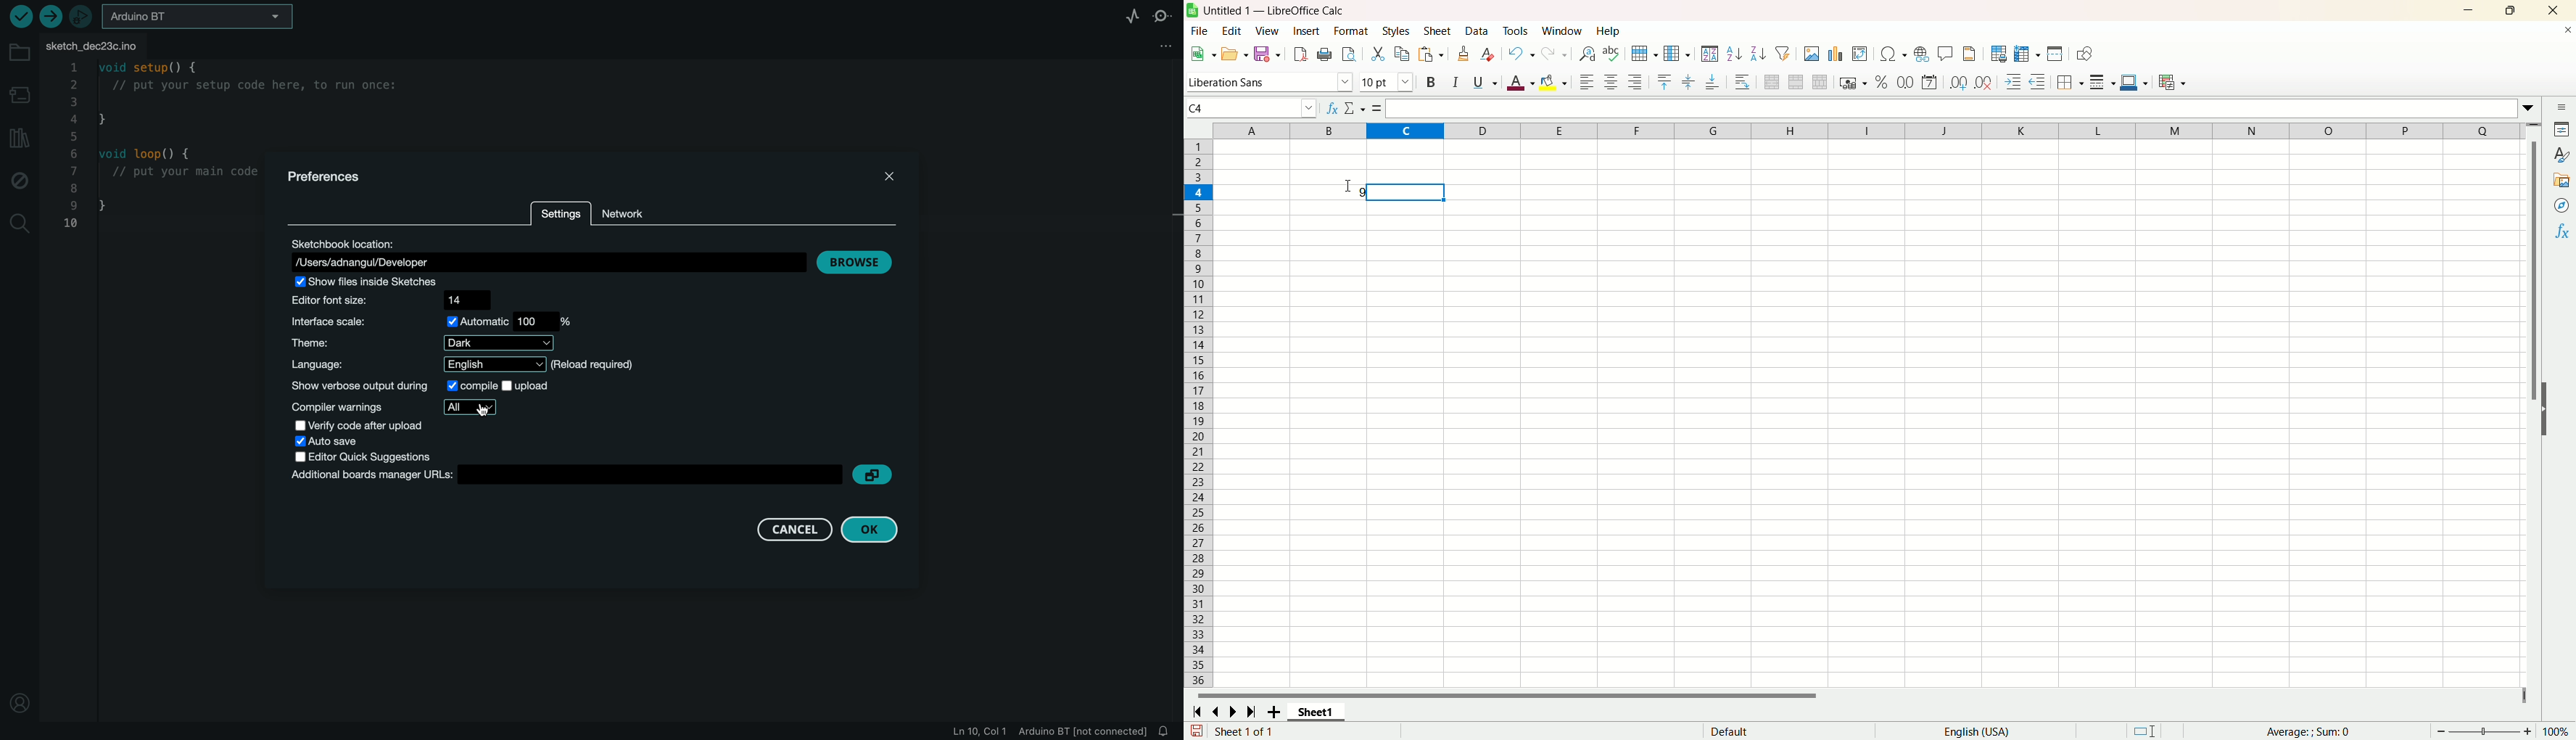  I want to click on Open, so click(1234, 56).